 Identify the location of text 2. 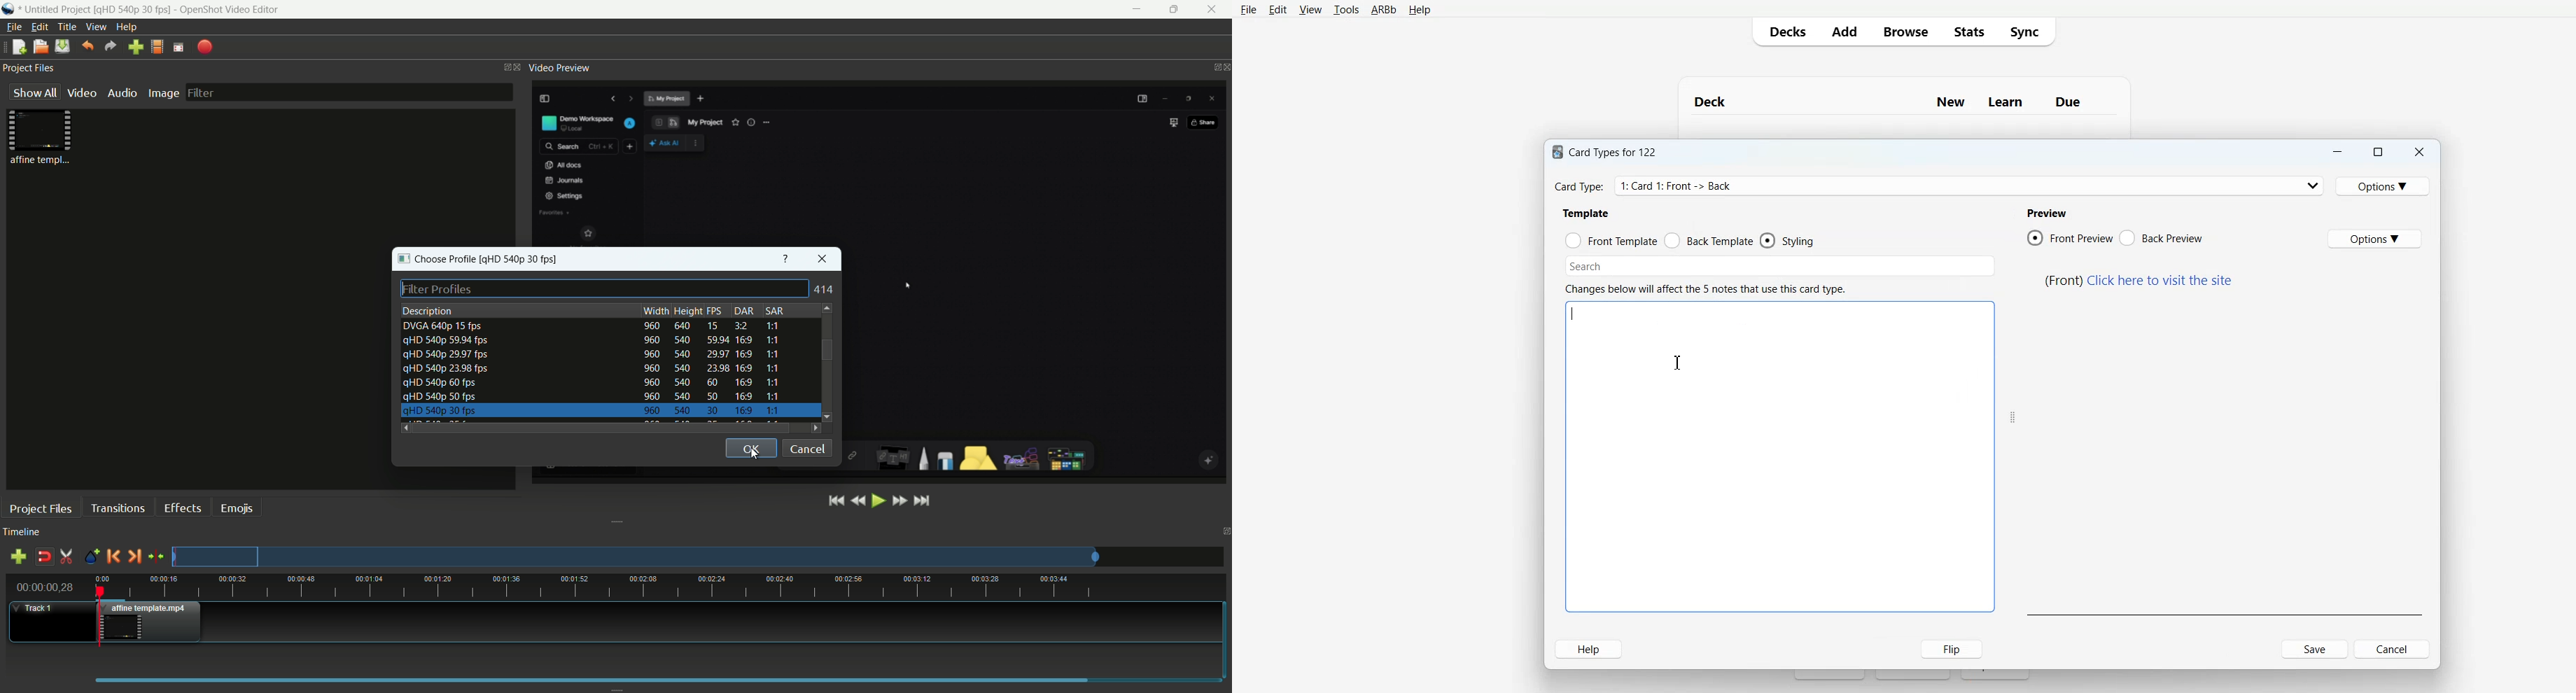
(1590, 214).